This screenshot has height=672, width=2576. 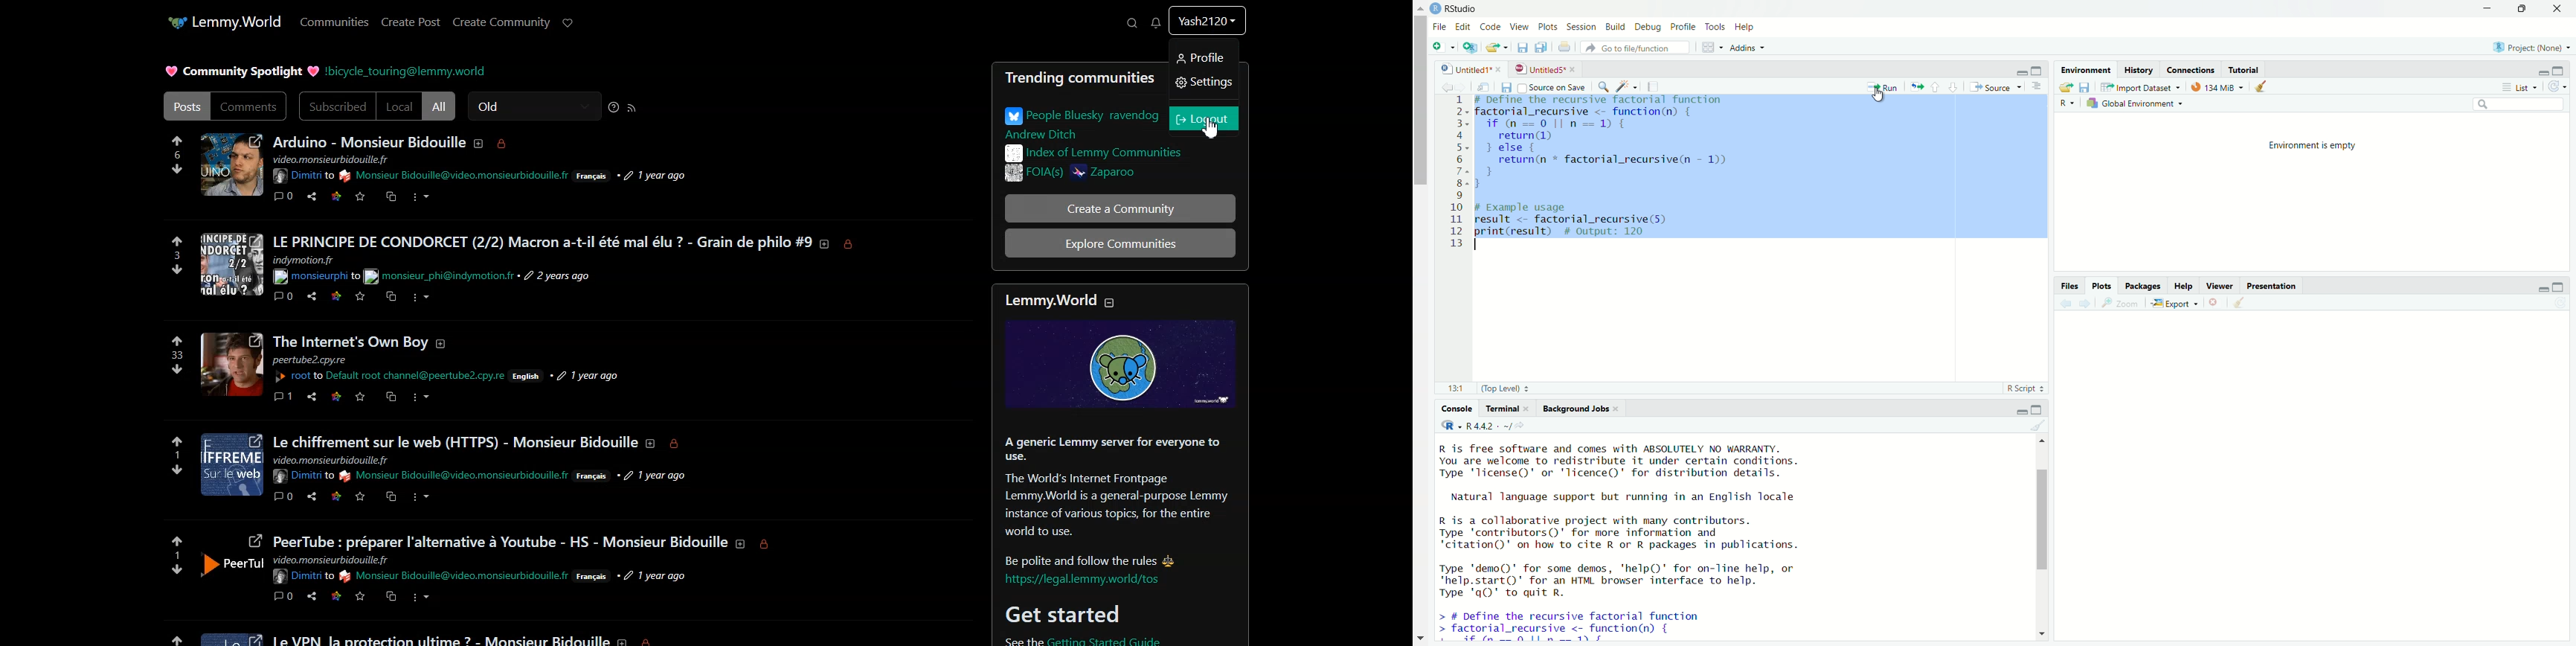 What do you see at coordinates (1438, 28) in the screenshot?
I see `File` at bounding box center [1438, 28].